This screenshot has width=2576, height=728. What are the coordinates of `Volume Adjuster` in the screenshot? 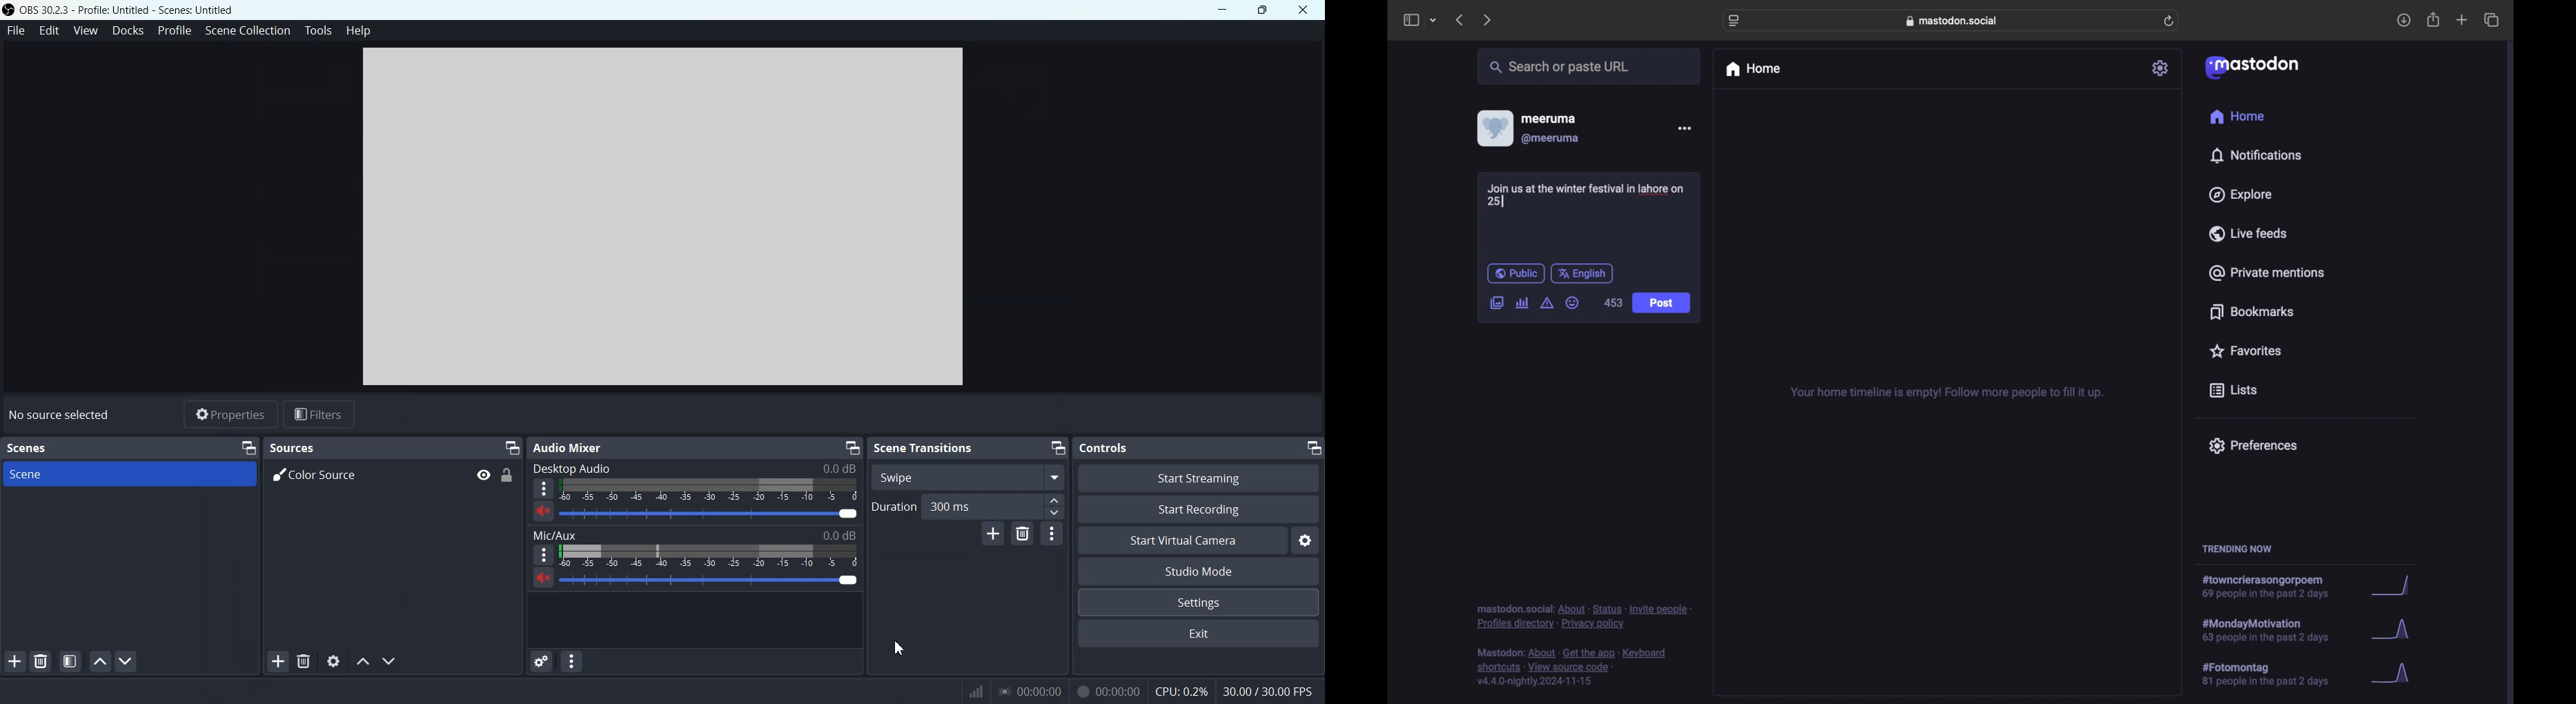 It's located at (711, 511).